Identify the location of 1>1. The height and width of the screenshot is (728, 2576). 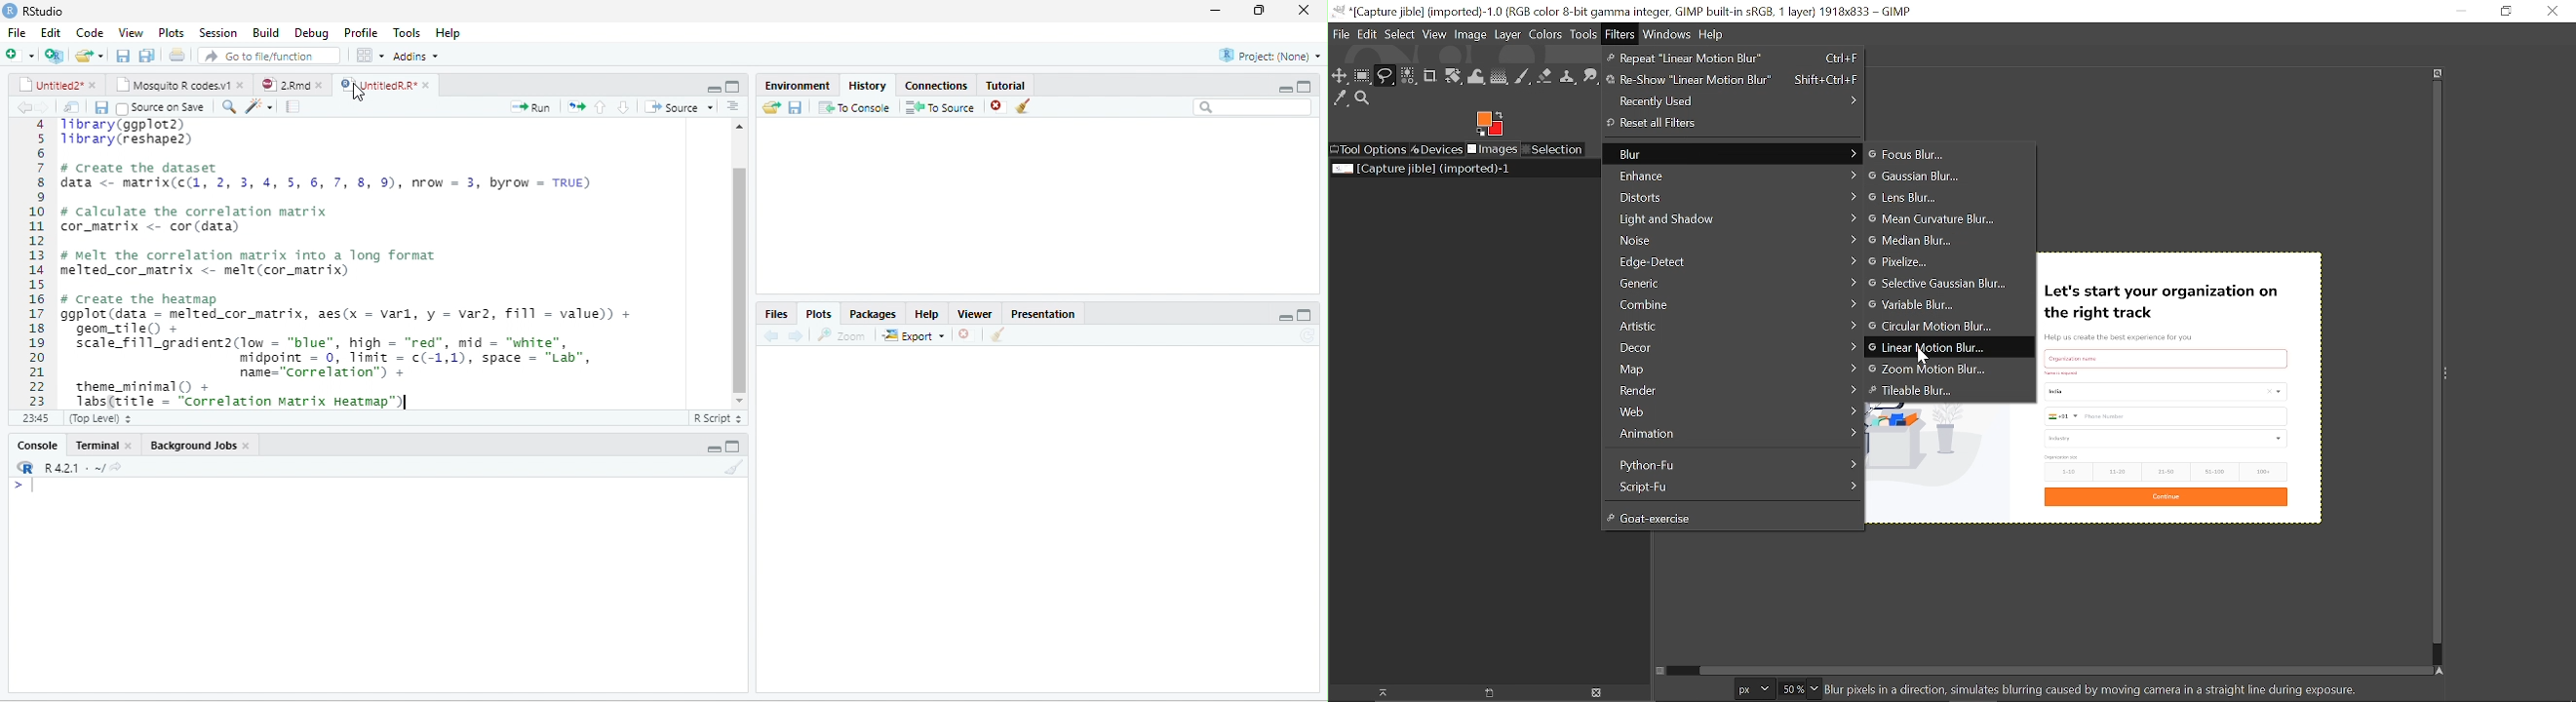
(34, 417).